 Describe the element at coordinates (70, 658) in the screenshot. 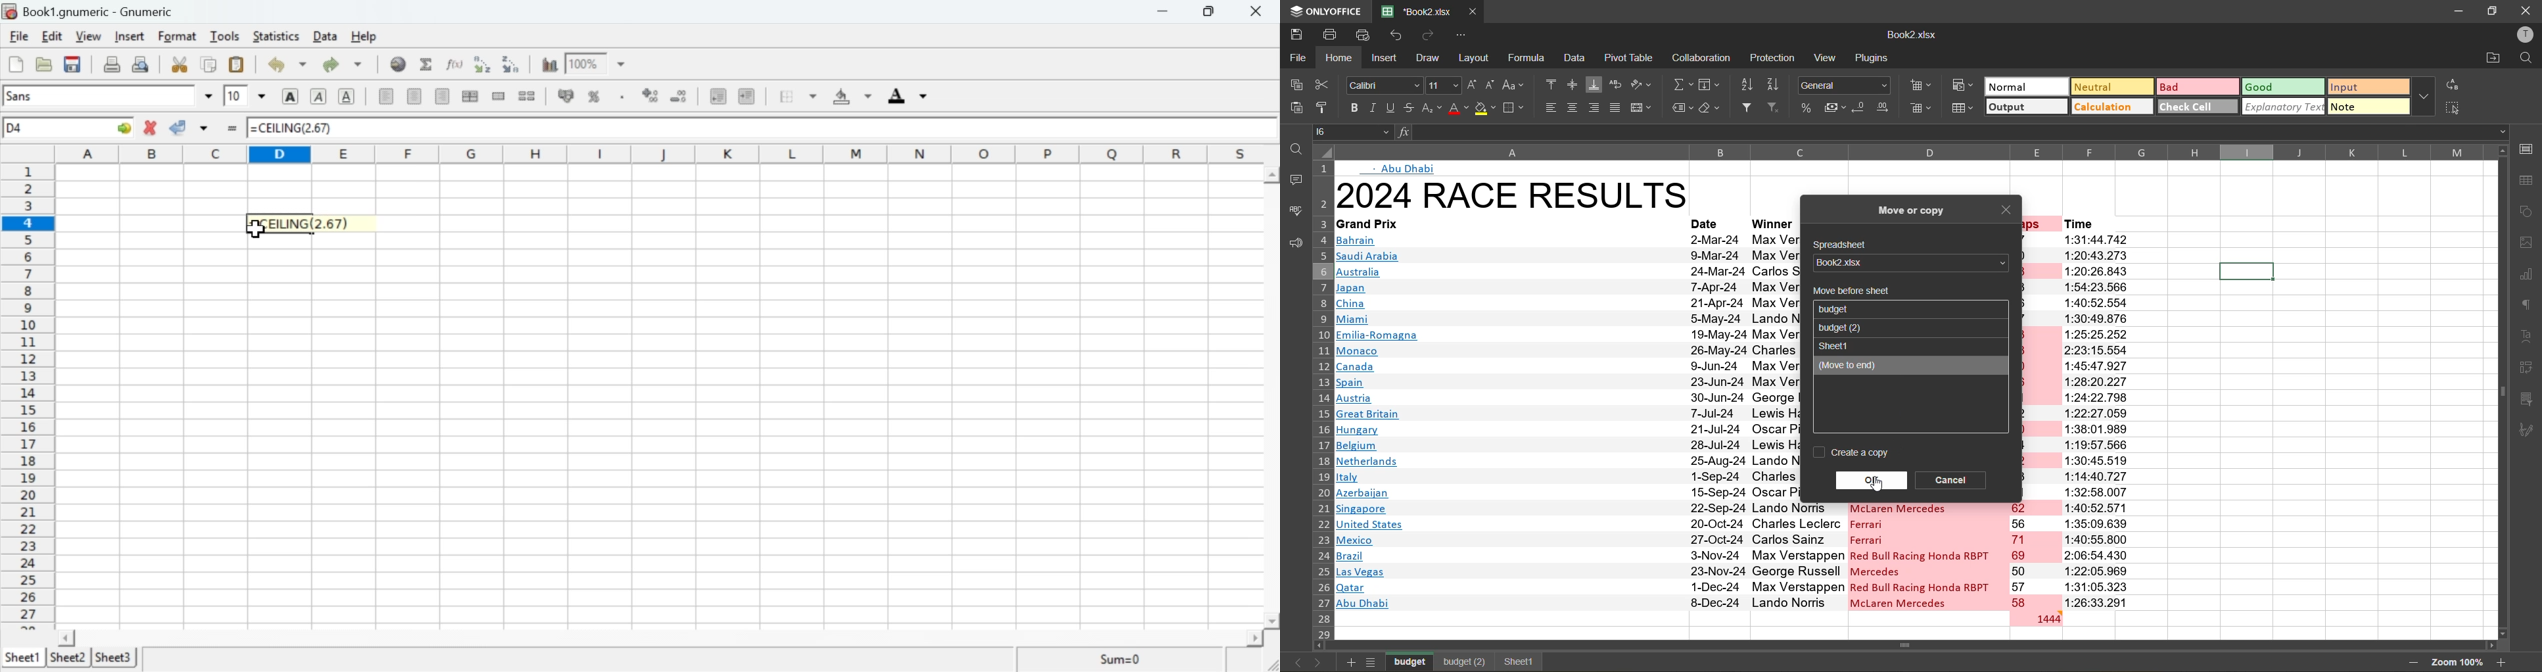

I see `Sheet 2` at that location.